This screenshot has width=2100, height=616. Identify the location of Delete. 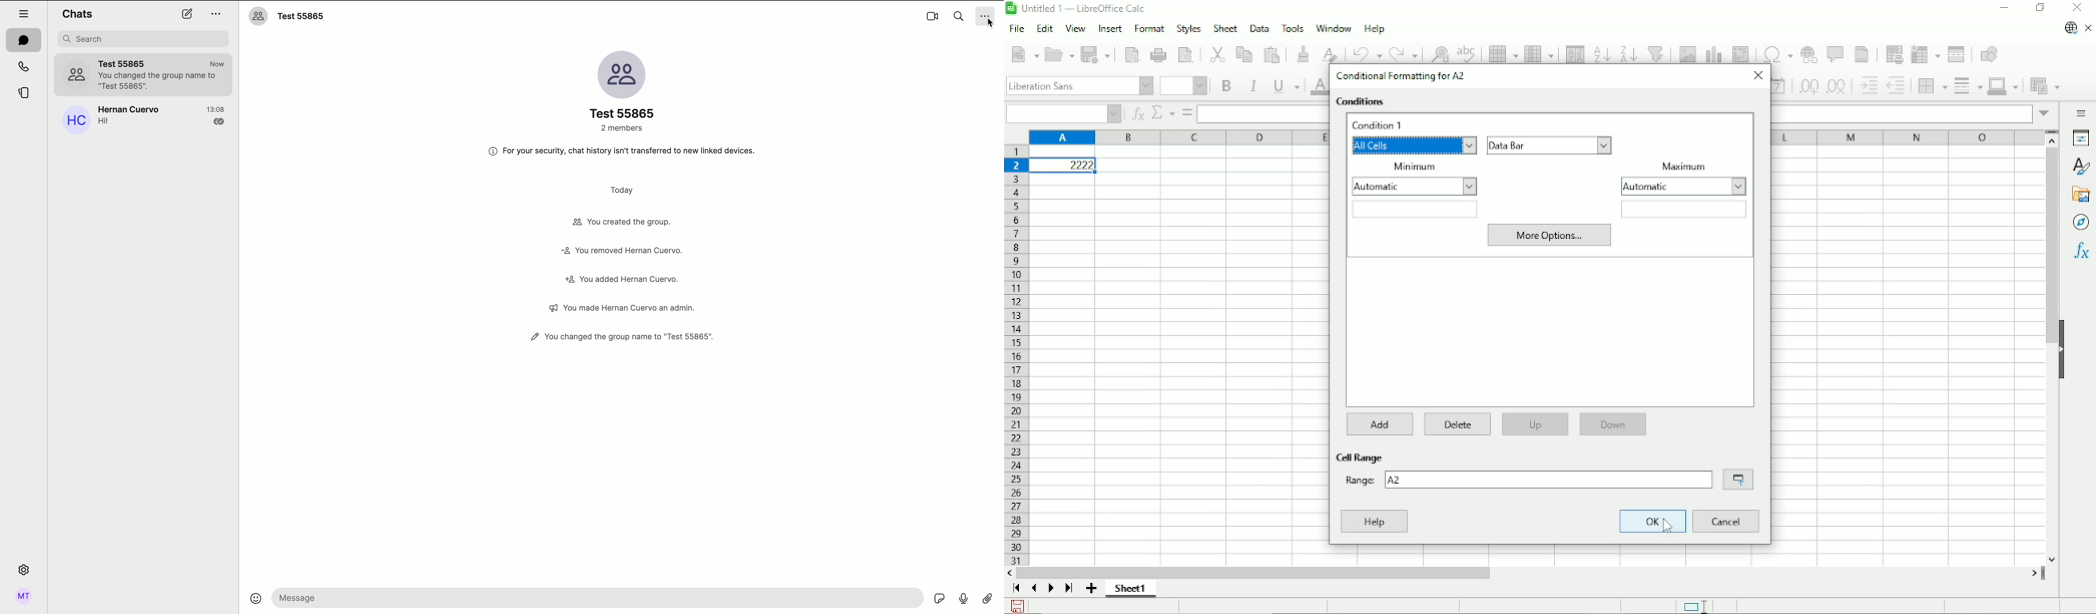
(1459, 425).